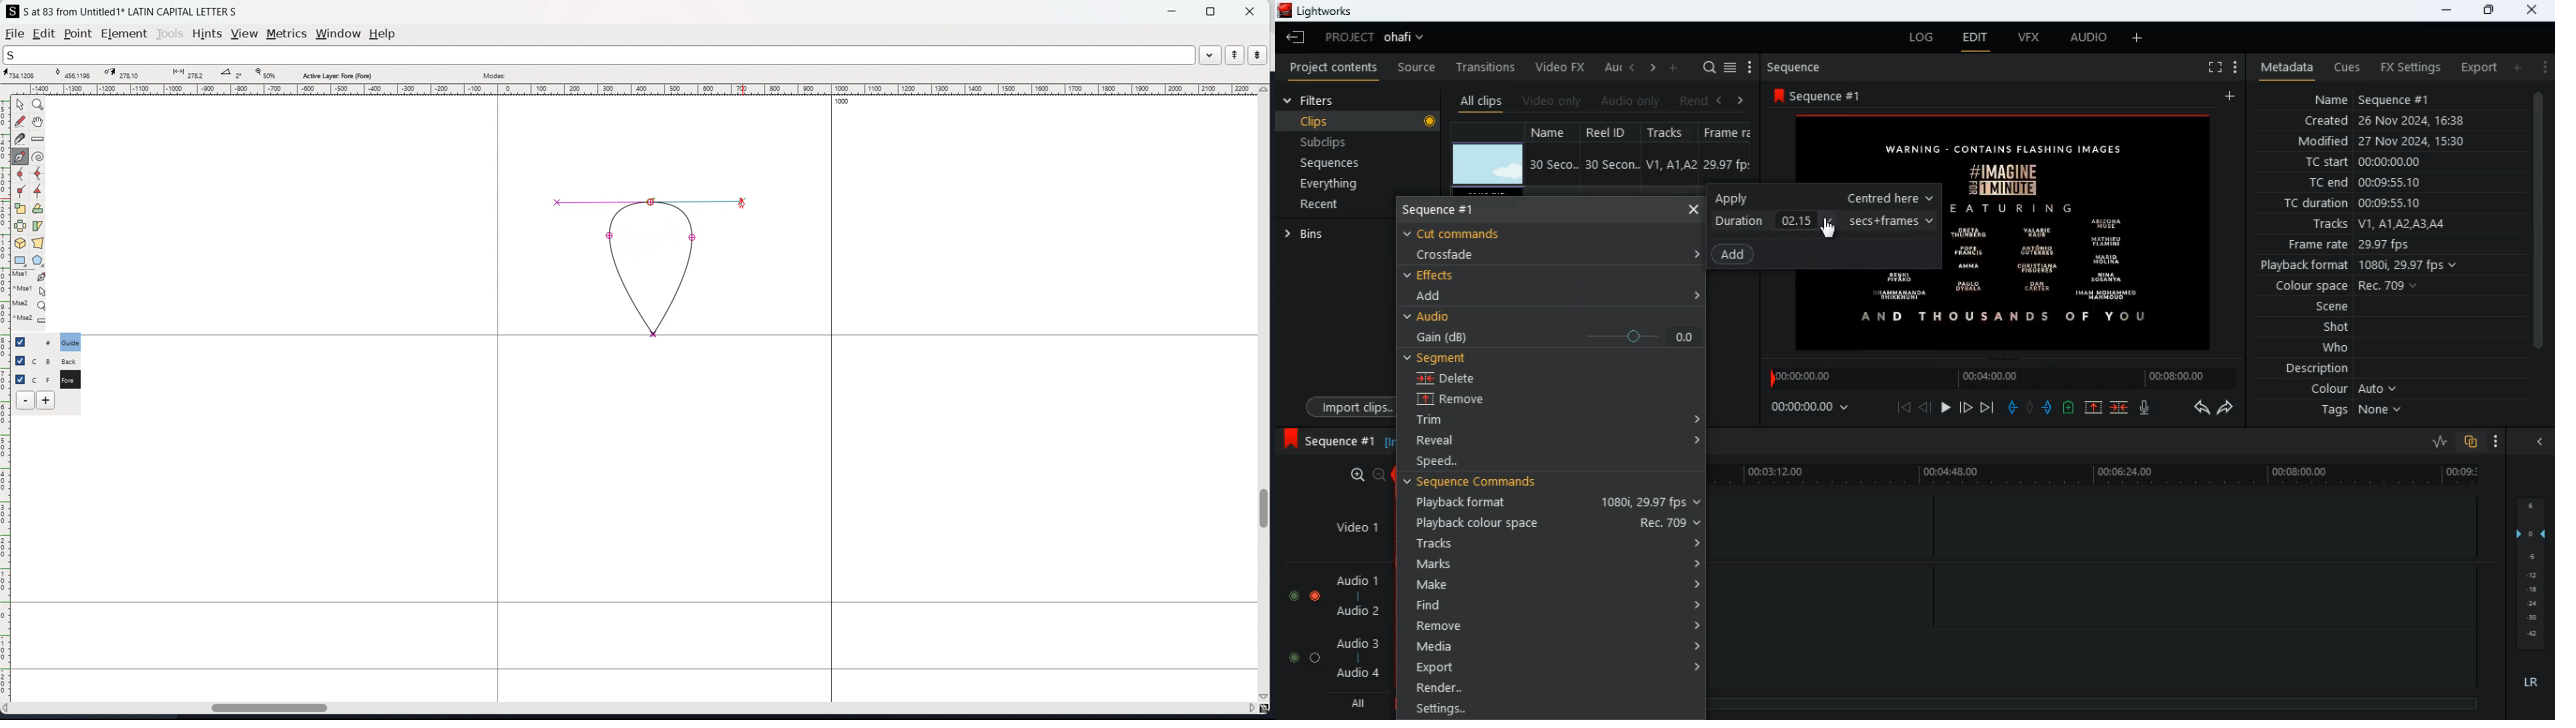 The width and height of the screenshot is (2576, 728). I want to click on playback colour space, so click(1557, 523).